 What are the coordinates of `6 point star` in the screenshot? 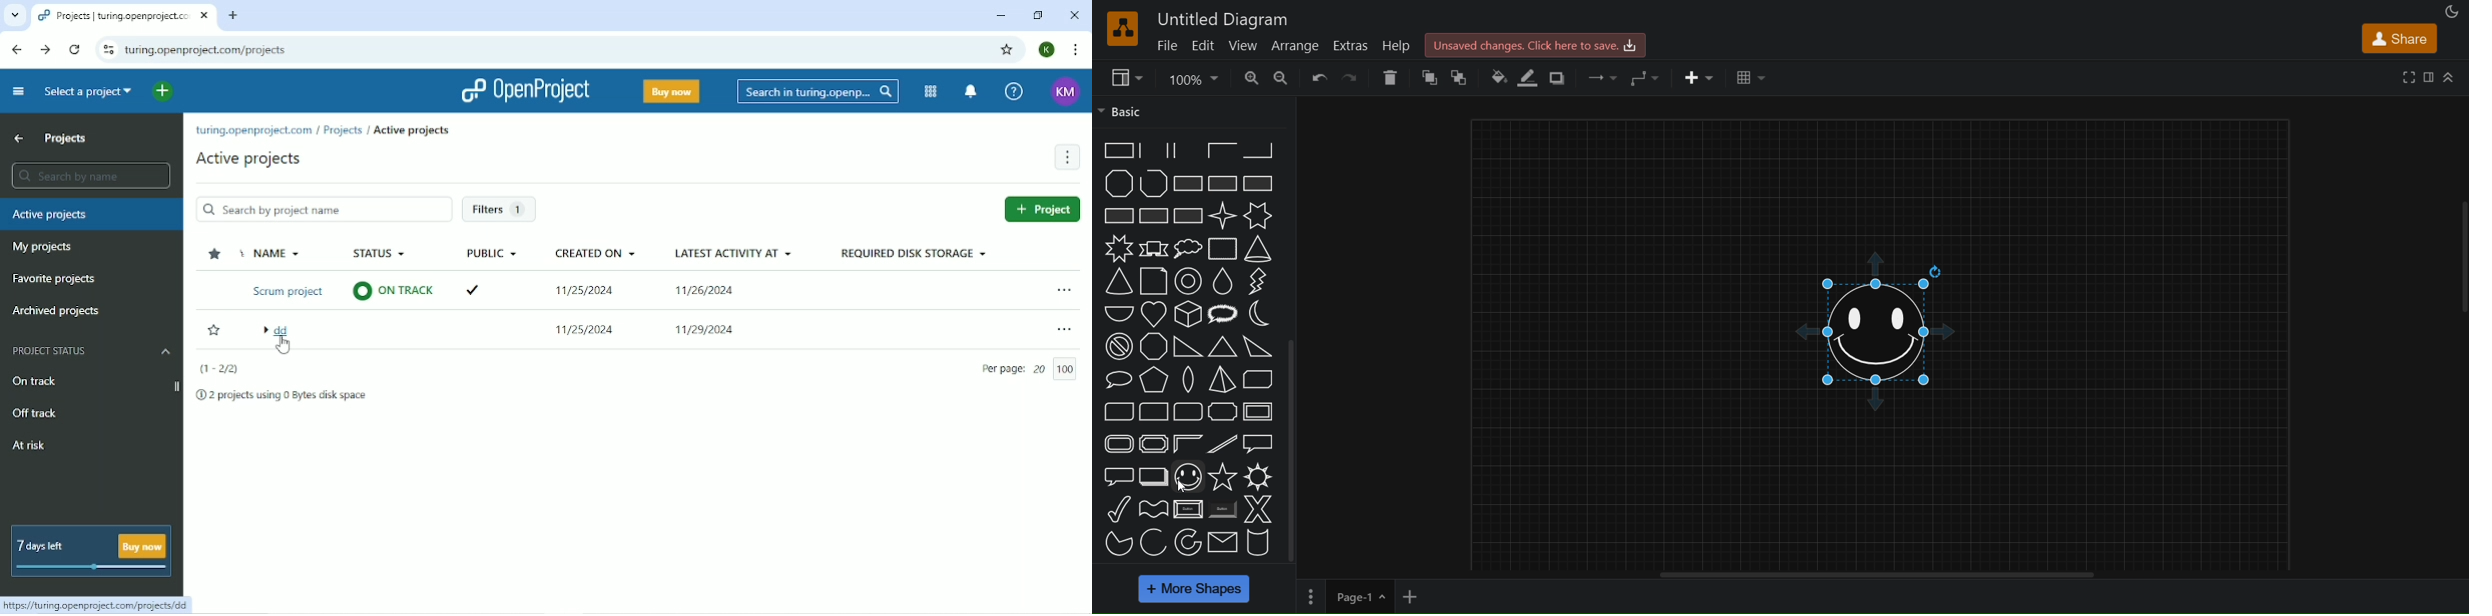 It's located at (1256, 216).